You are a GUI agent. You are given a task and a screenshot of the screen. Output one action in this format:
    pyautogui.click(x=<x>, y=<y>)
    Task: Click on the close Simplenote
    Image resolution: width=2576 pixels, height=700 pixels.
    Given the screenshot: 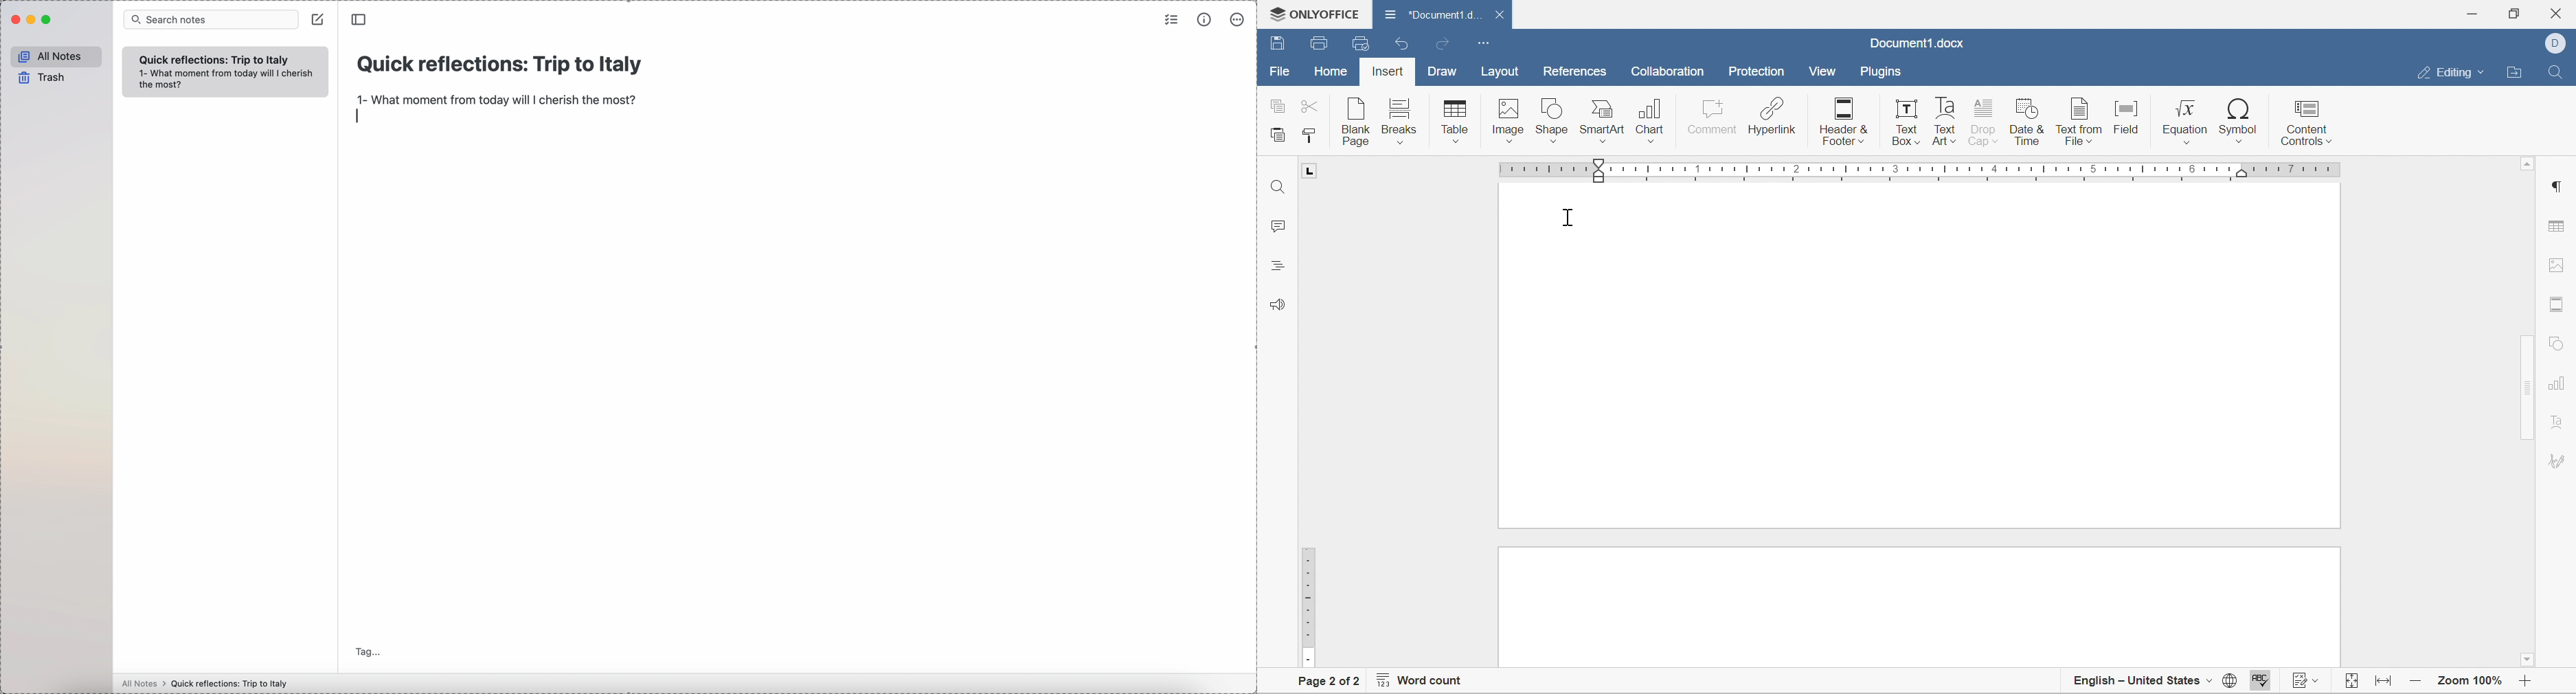 What is the action you would take?
    pyautogui.click(x=14, y=19)
    